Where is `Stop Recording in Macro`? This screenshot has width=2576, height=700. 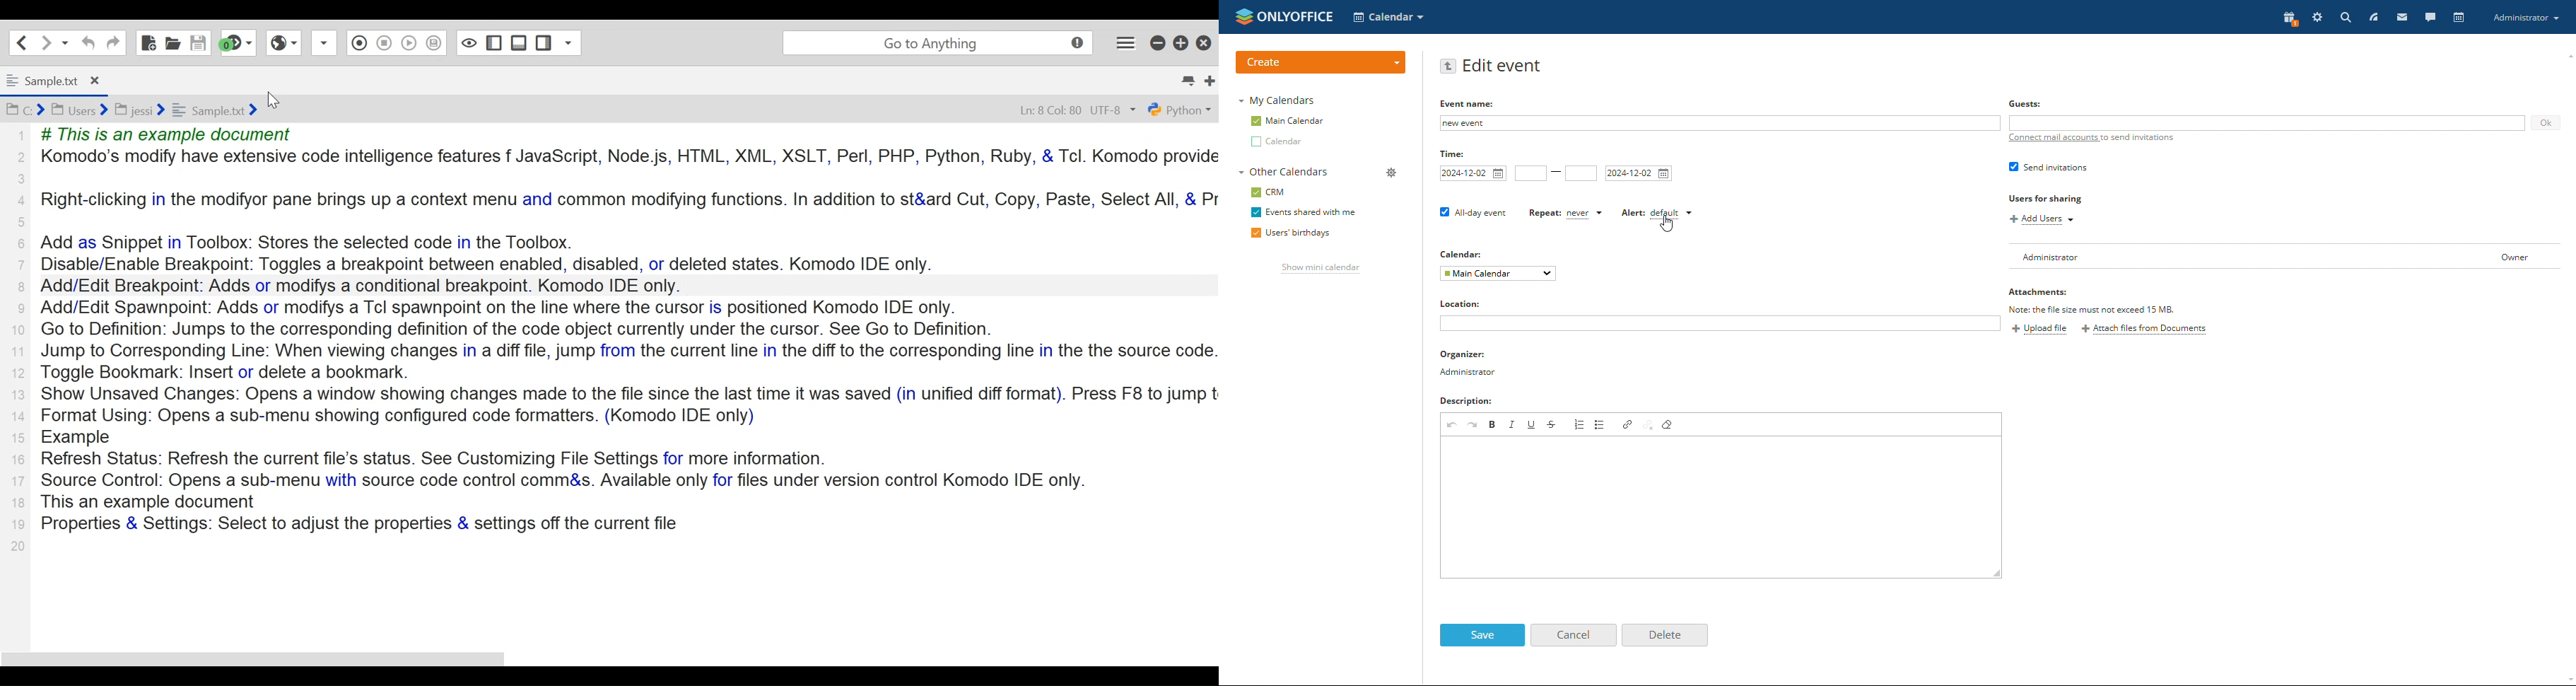
Stop Recording in Macro is located at coordinates (384, 43).